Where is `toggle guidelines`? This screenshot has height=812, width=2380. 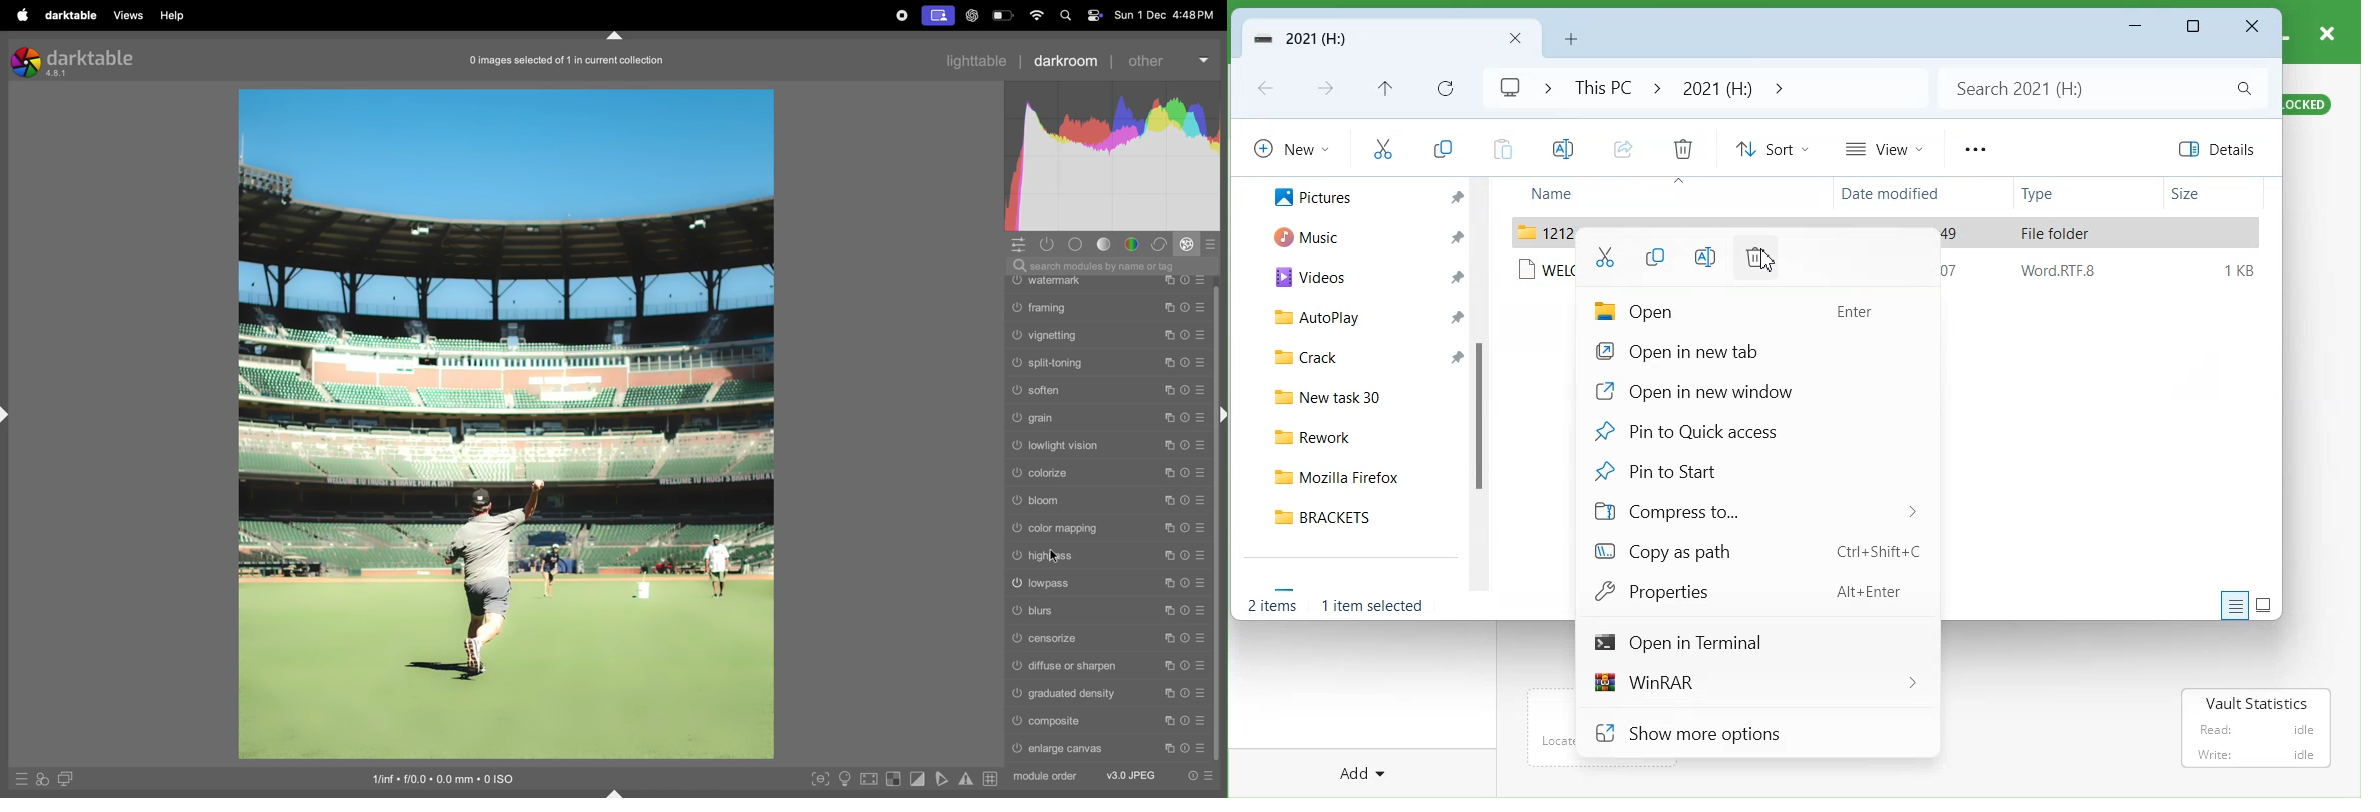
toggle guidelines is located at coordinates (990, 778).